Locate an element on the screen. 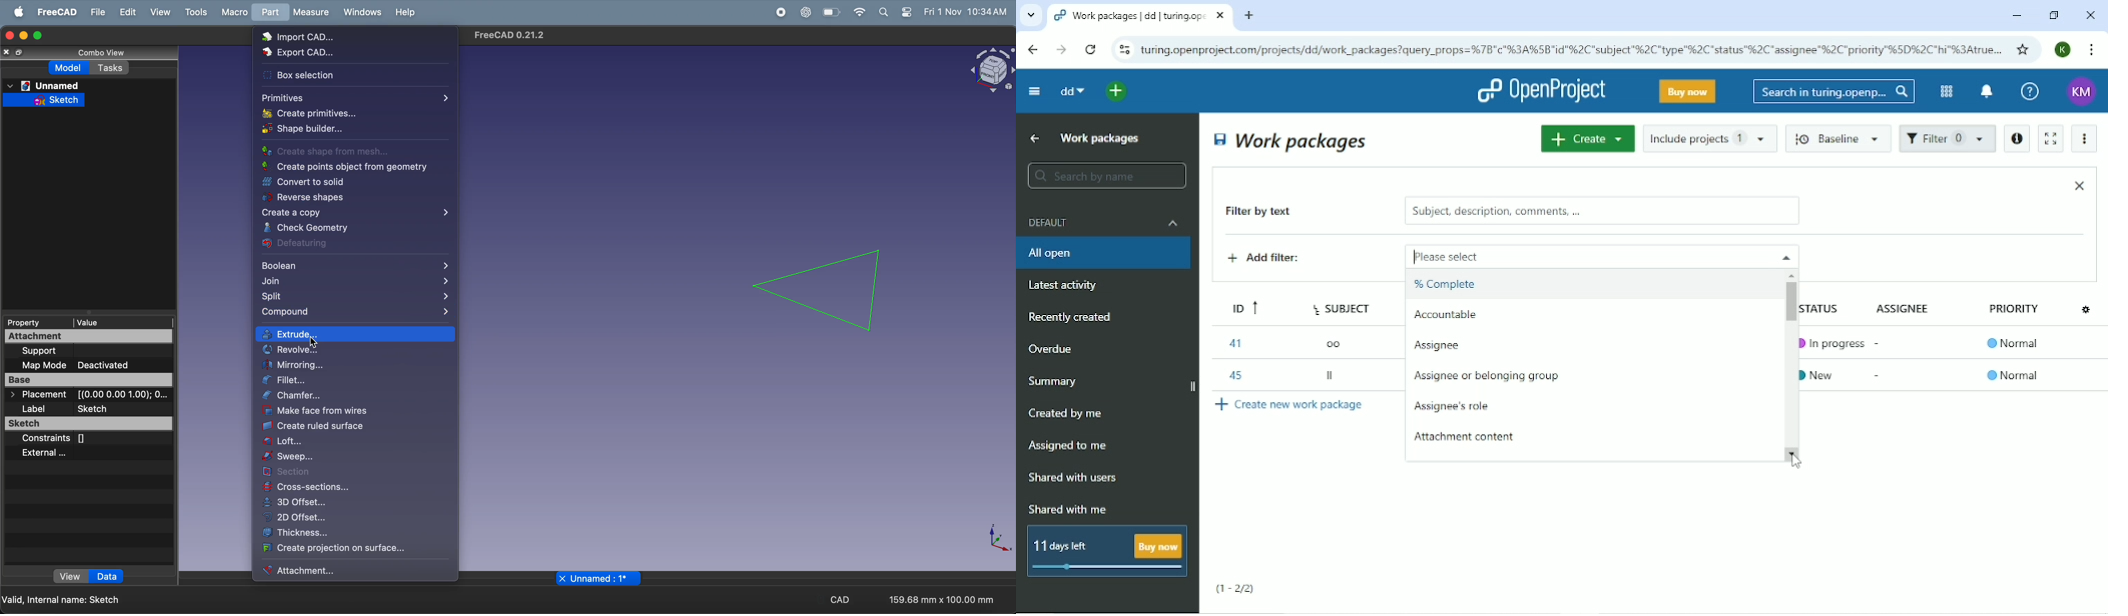 The width and height of the screenshot is (2128, 616). sketch is located at coordinates (51, 99).